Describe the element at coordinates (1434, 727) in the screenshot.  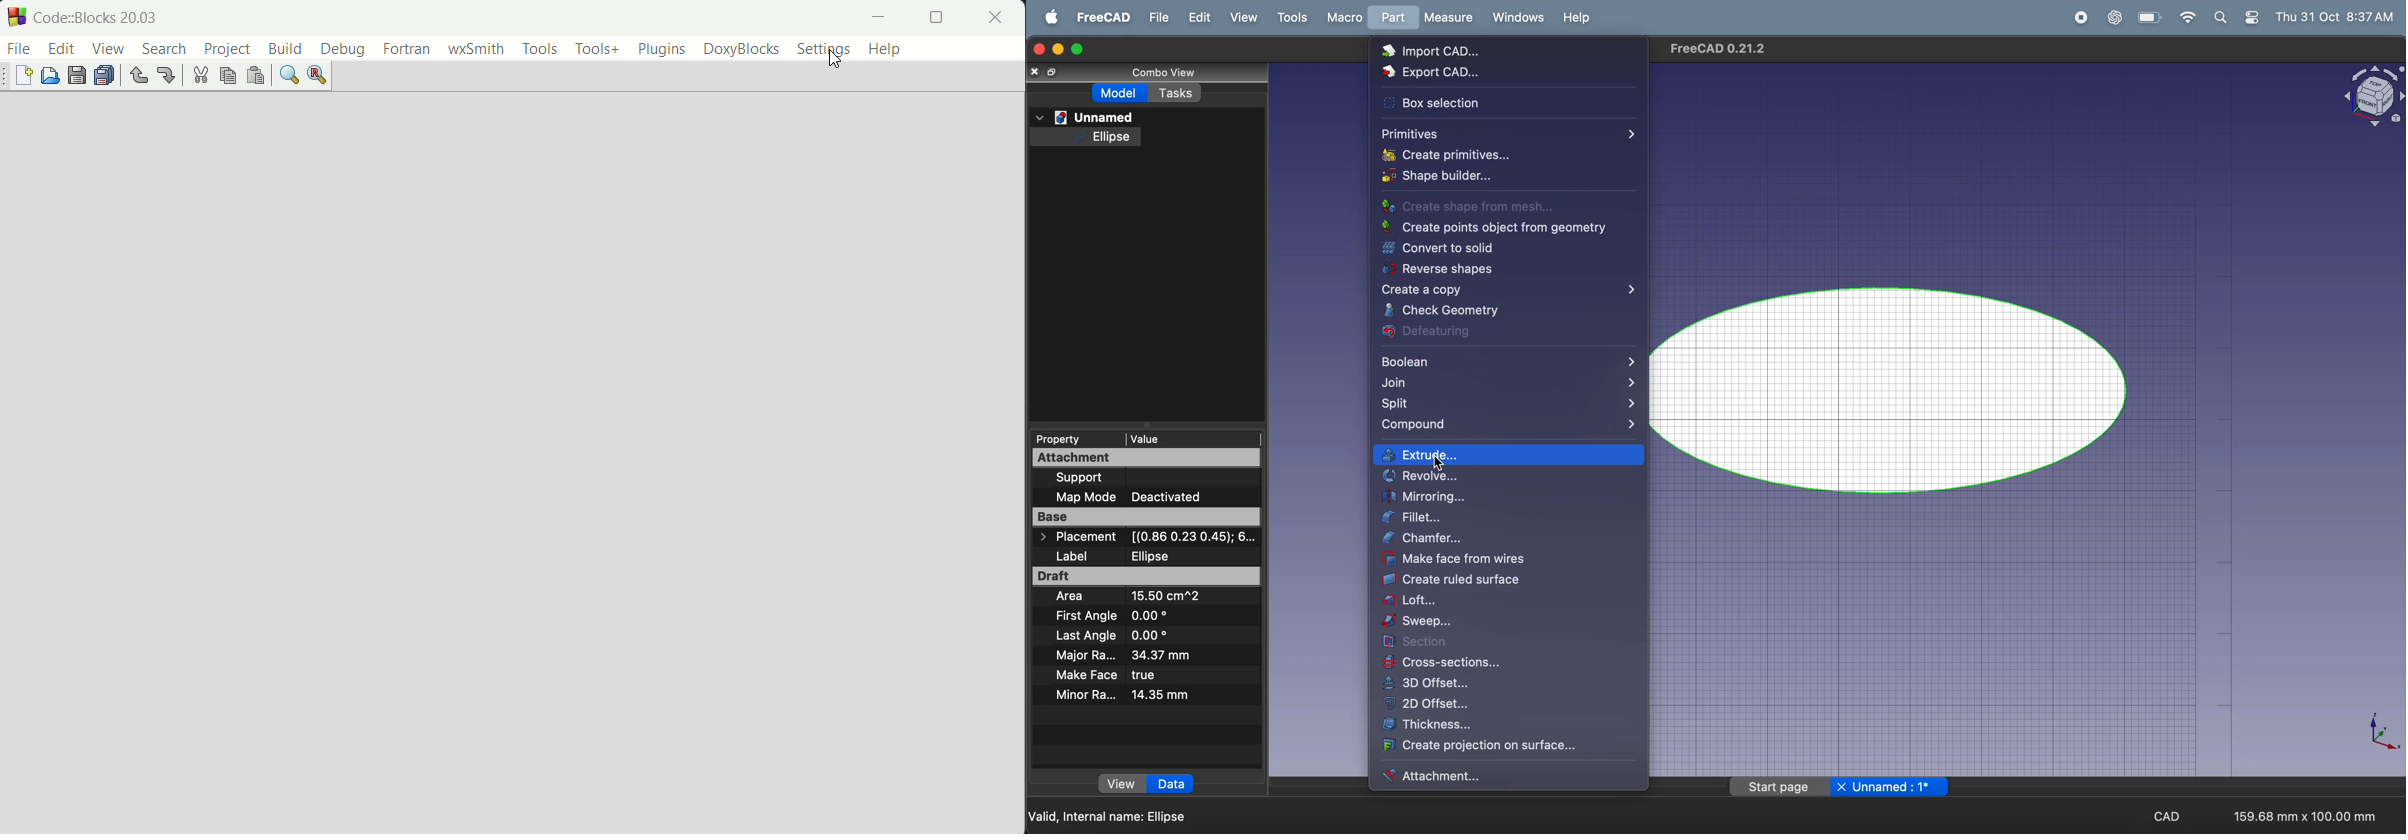
I see `thickness` at that location.